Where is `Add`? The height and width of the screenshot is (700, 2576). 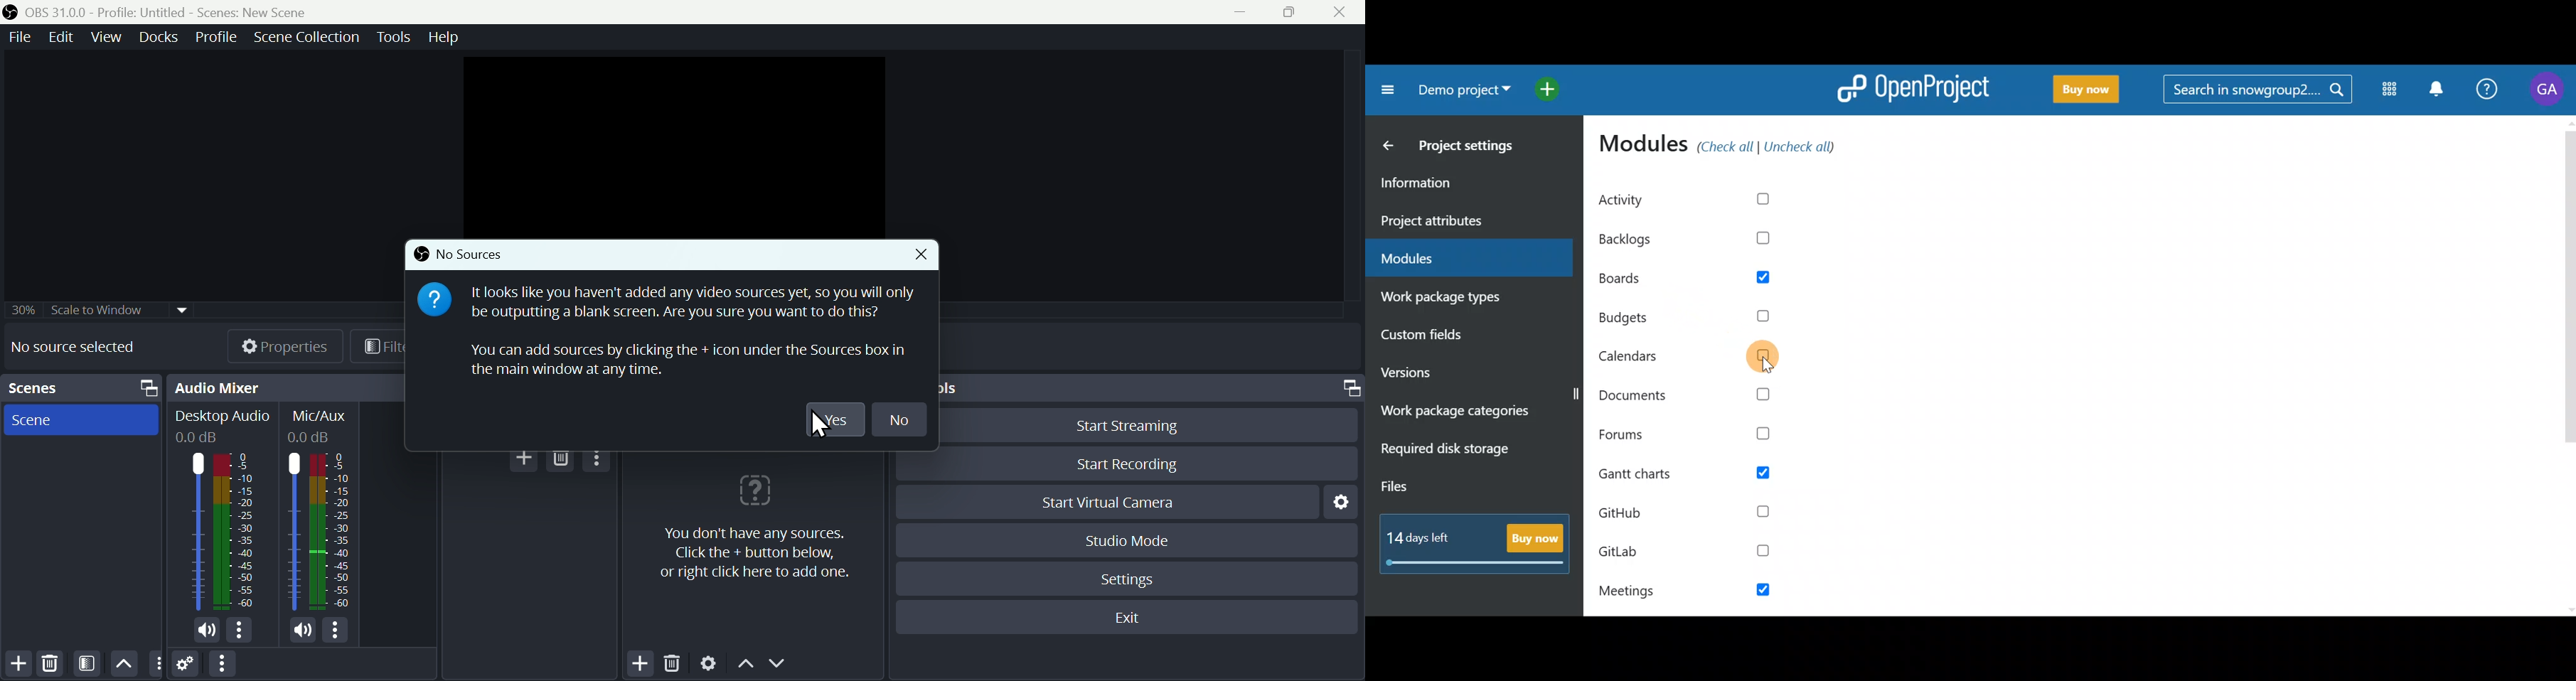 Add is located at coordinates (525, 459).